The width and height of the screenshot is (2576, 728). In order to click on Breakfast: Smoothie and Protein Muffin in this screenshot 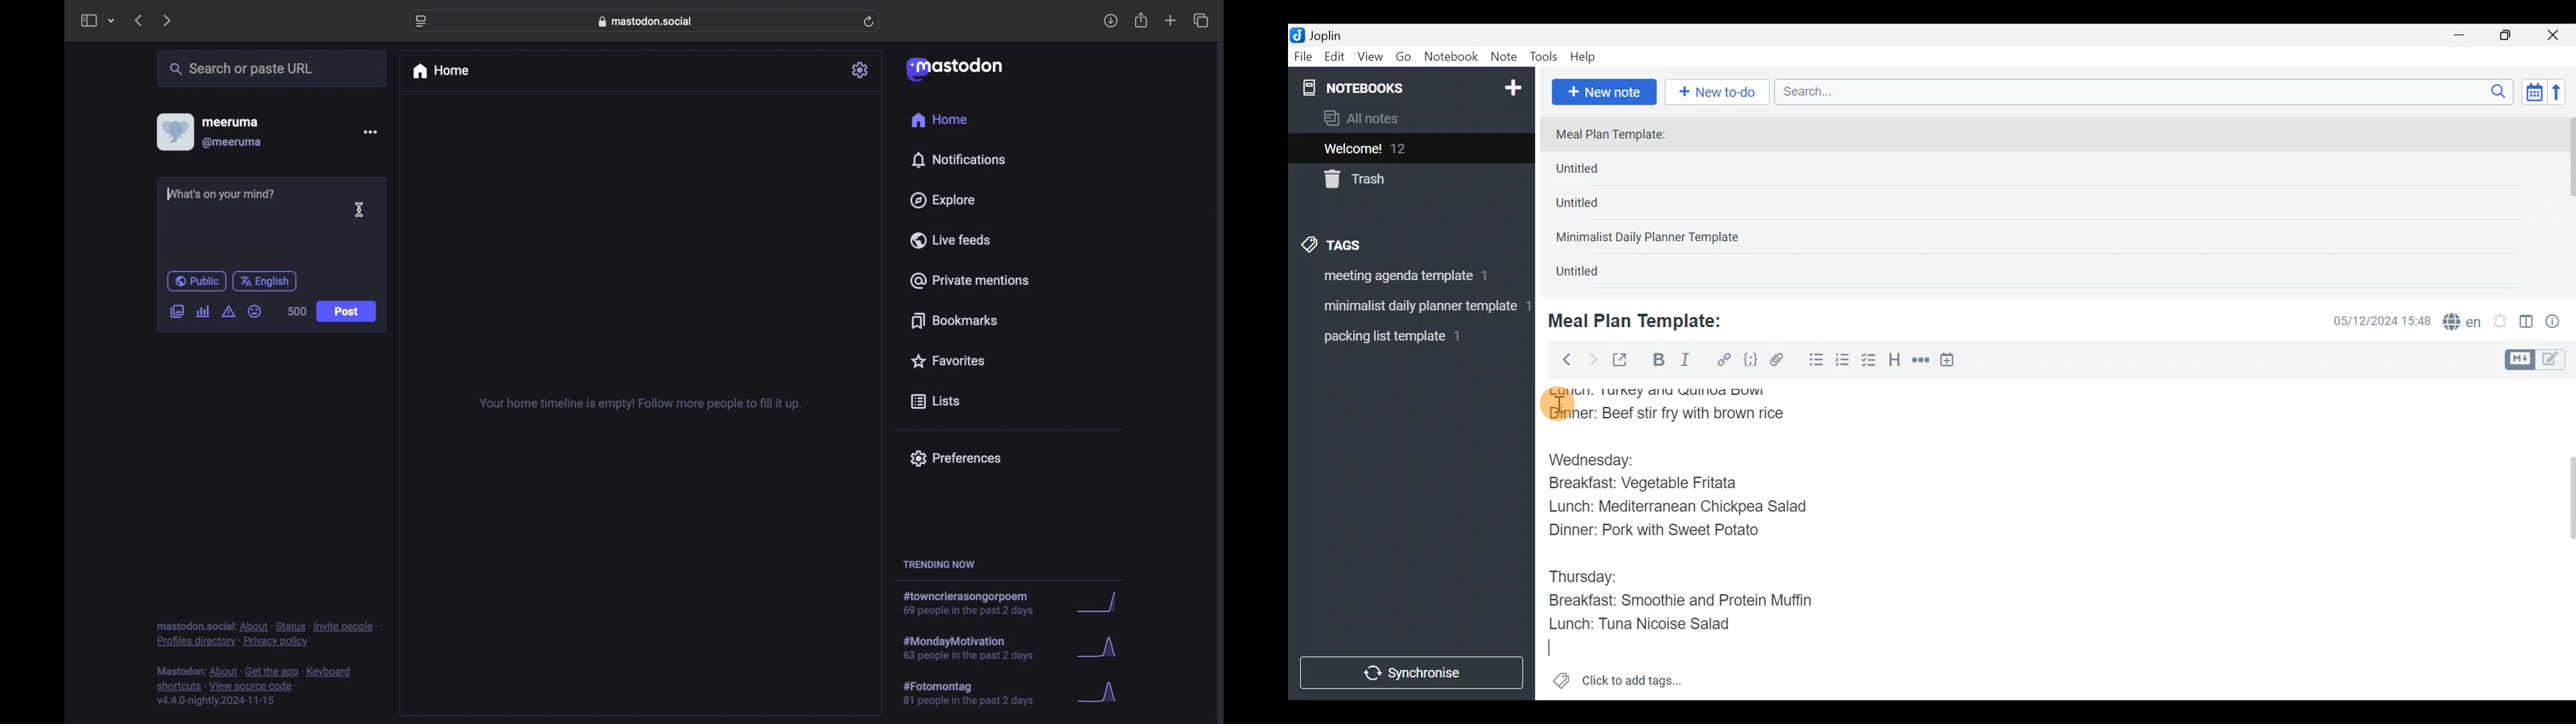, I will do `click(1677, 599)`.